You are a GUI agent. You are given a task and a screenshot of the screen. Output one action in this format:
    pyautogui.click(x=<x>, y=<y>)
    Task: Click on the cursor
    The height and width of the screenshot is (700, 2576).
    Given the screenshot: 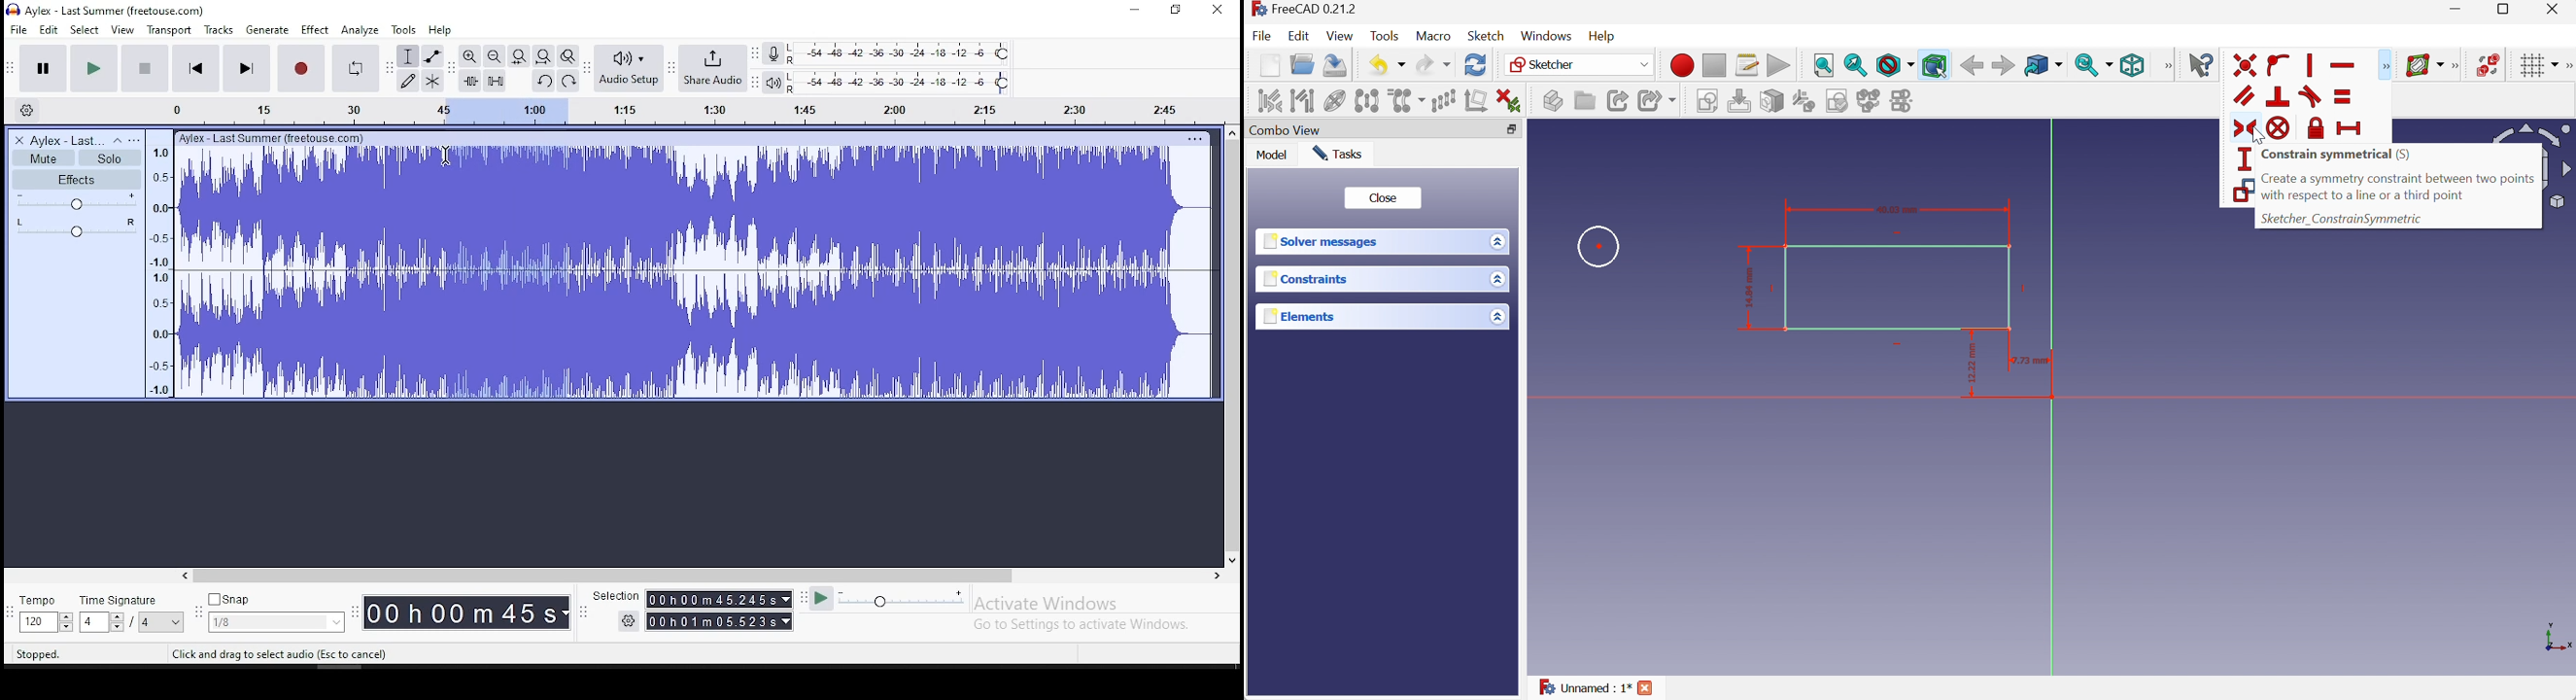 What is the action you would take?
    pyautogui.click(x=2259, y=135)
    